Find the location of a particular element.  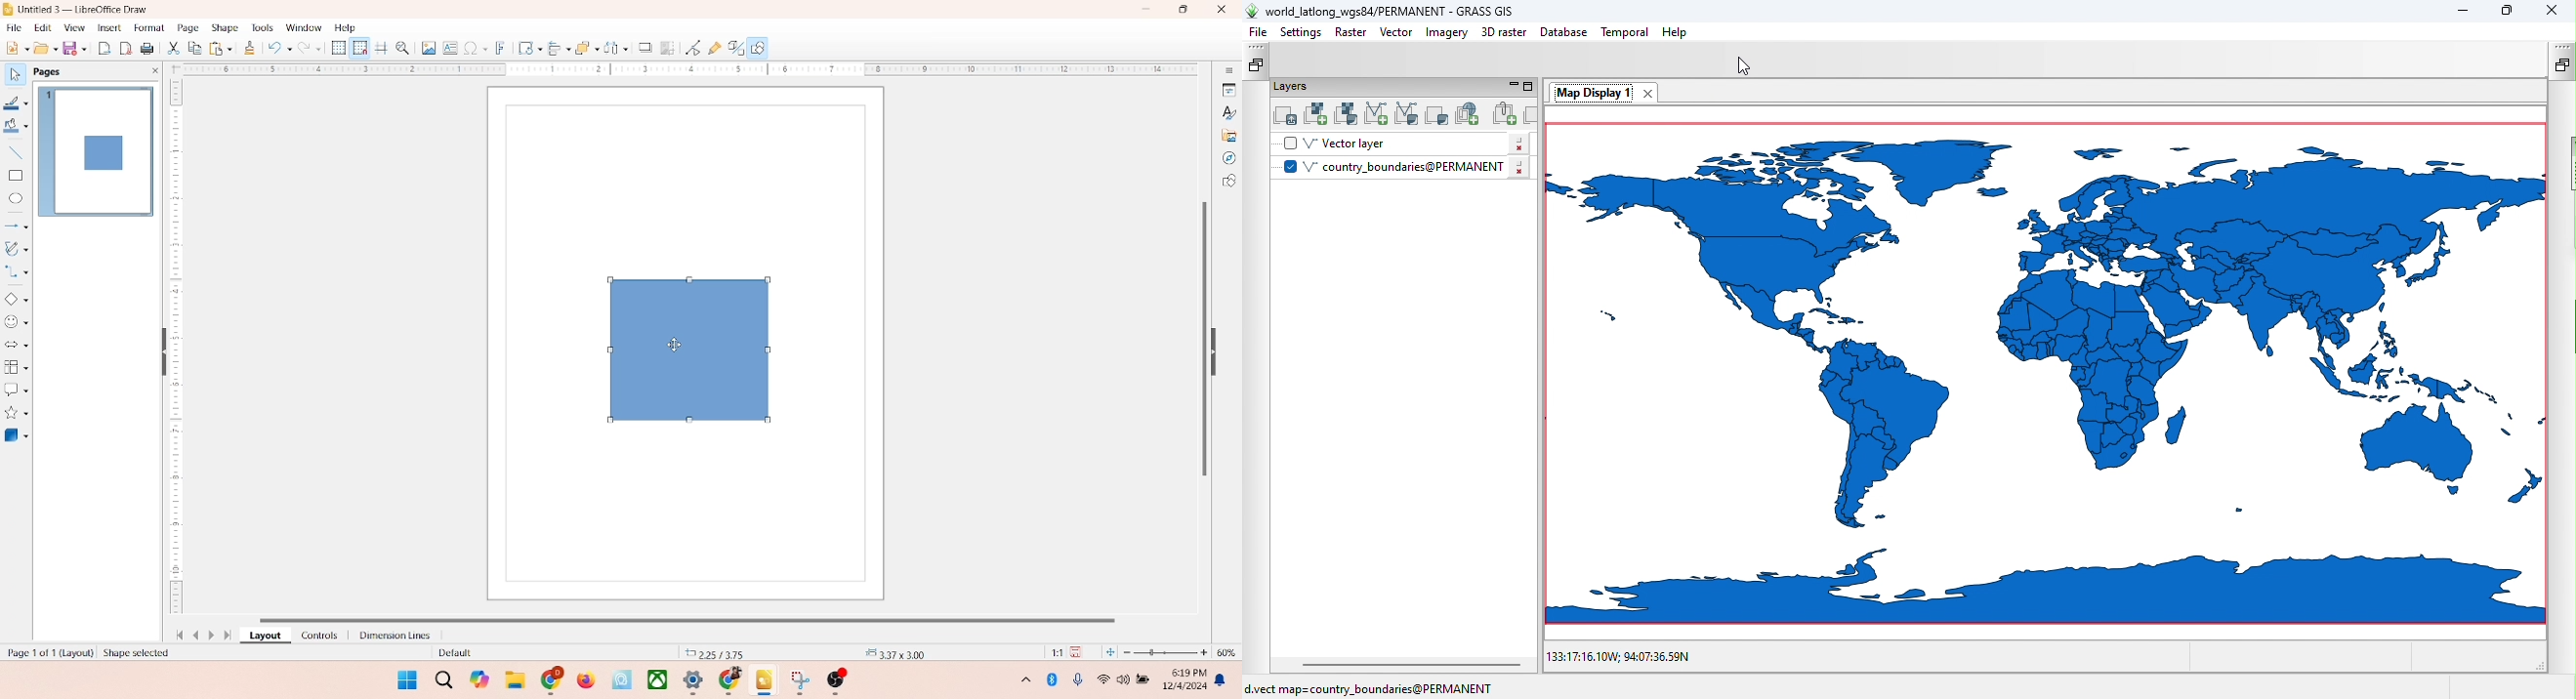

controls is located at coordinates (315, 635).